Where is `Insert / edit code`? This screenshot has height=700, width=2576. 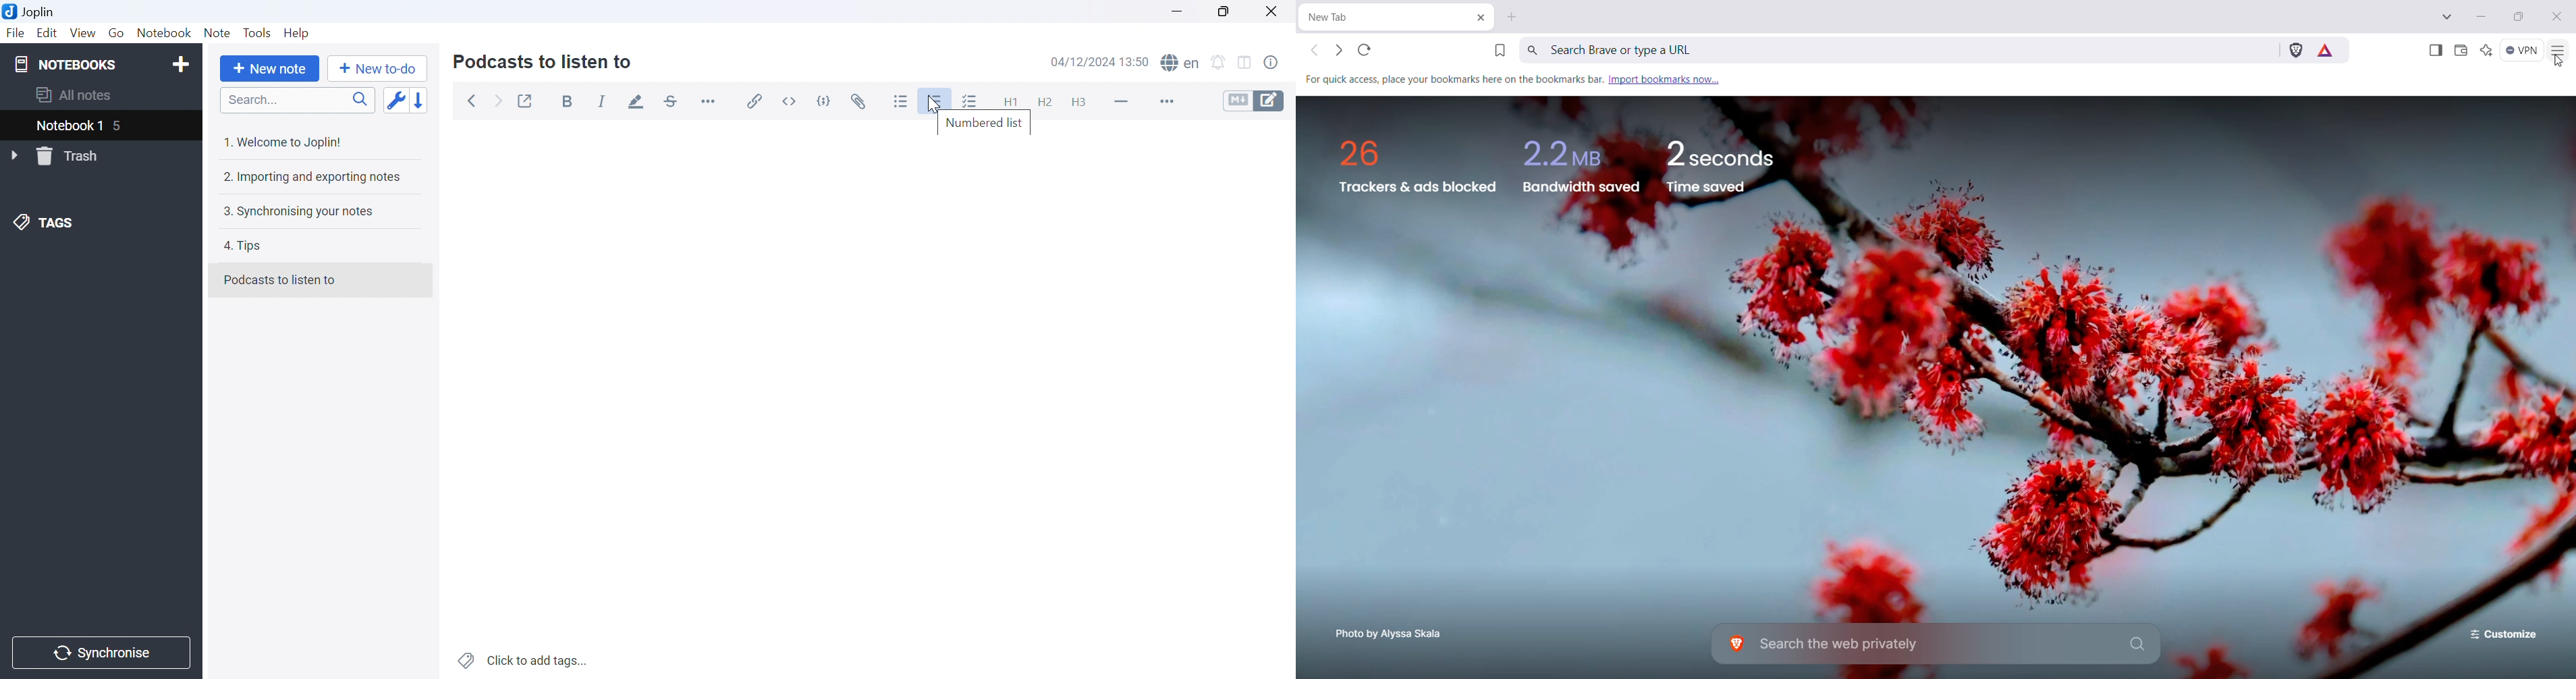 Insert / edit code is located at coordinates (755, 98).